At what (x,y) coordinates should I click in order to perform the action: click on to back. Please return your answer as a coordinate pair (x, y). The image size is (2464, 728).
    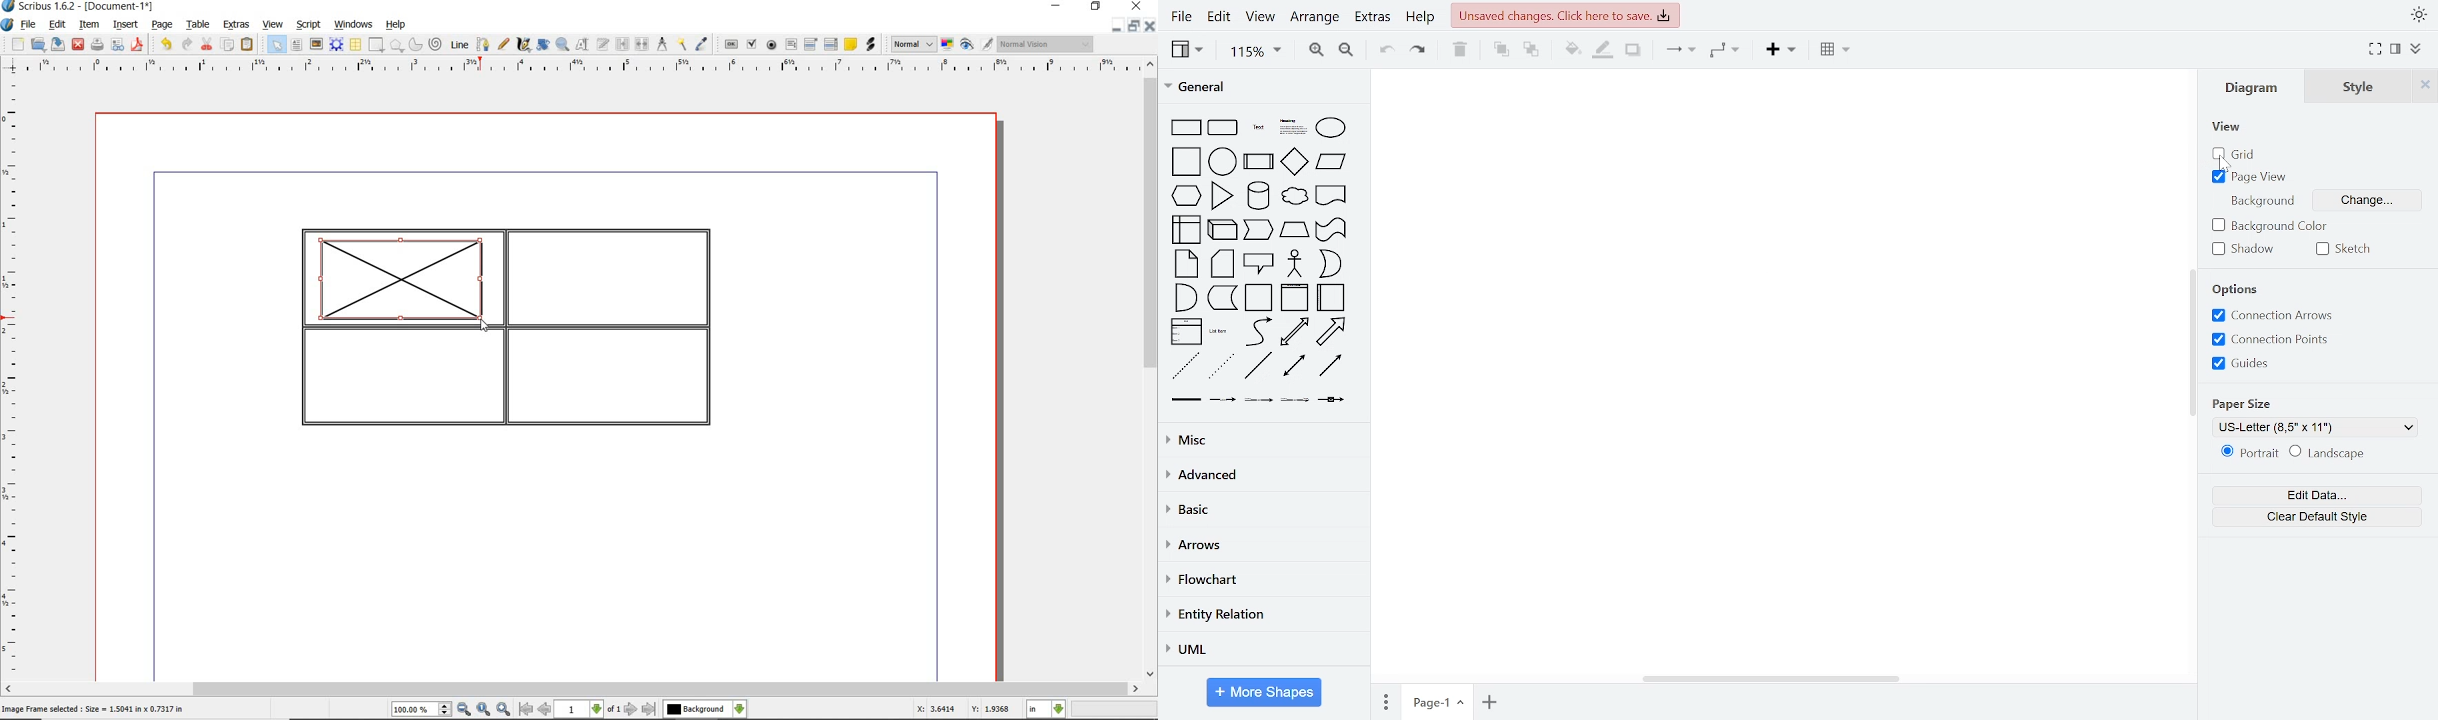
    Looking at the image, I should click on (1531, 50).